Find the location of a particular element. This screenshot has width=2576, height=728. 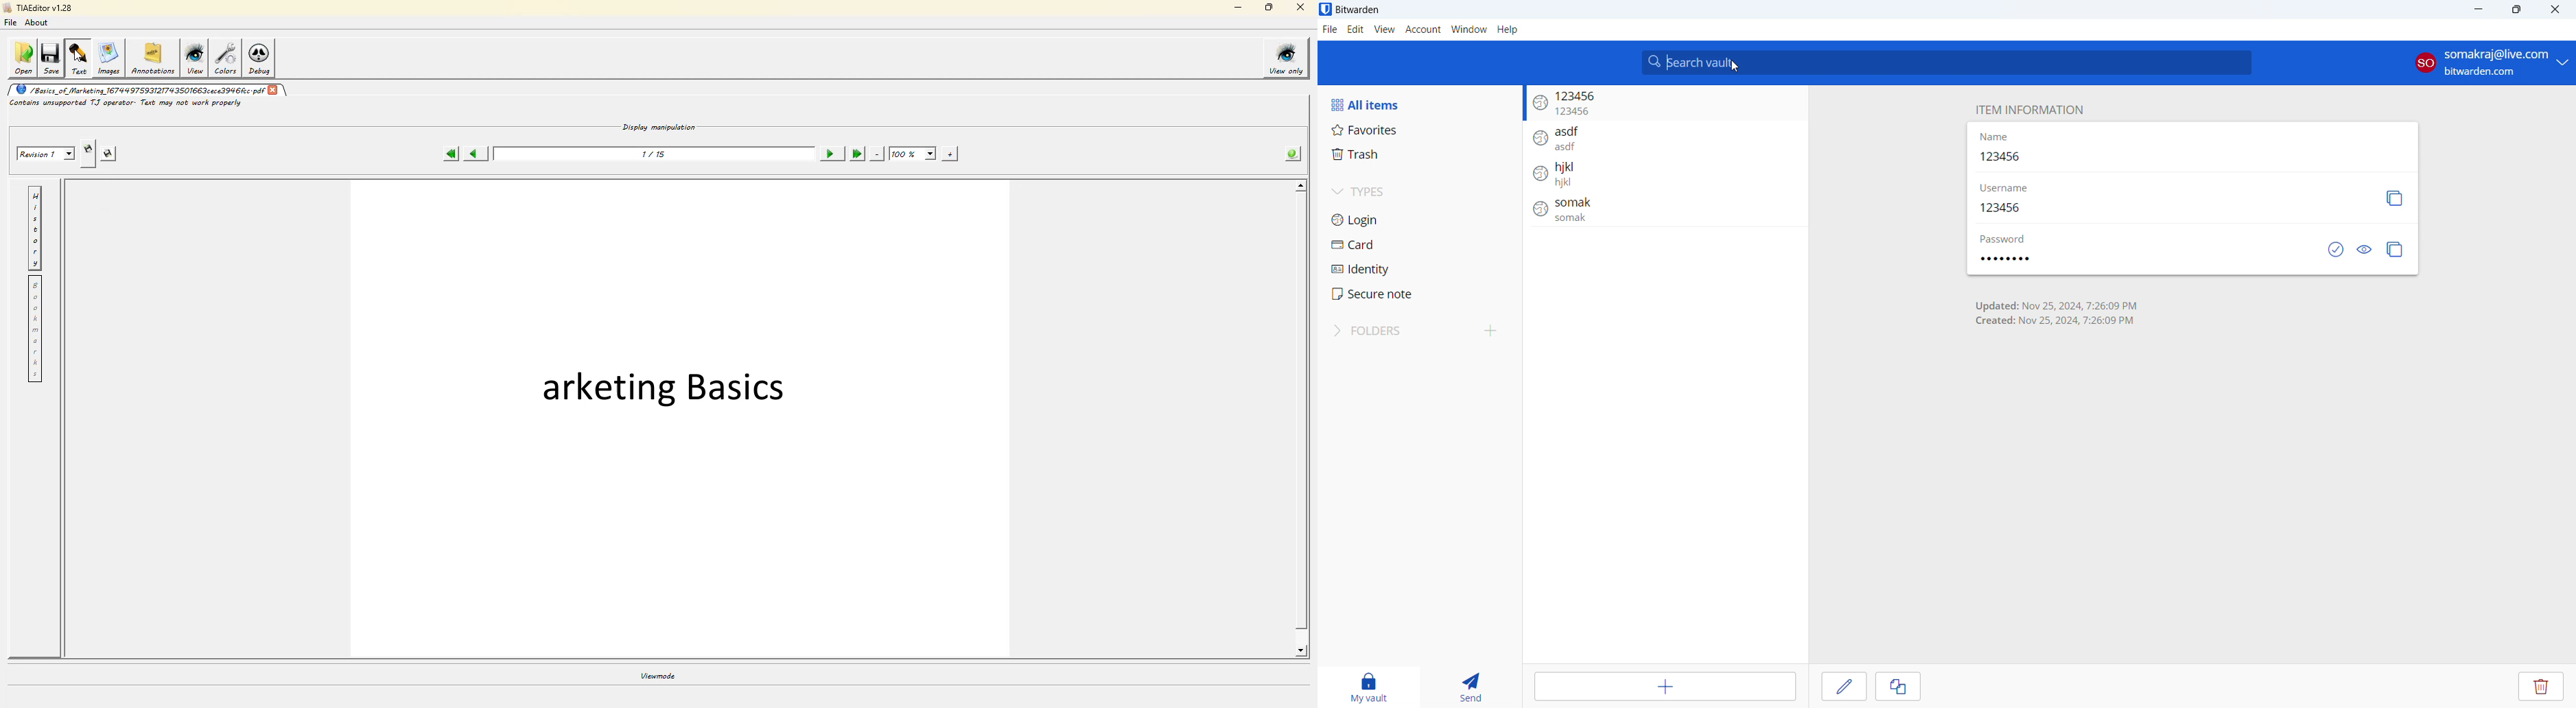

file is located at coordinates (1329, 30).